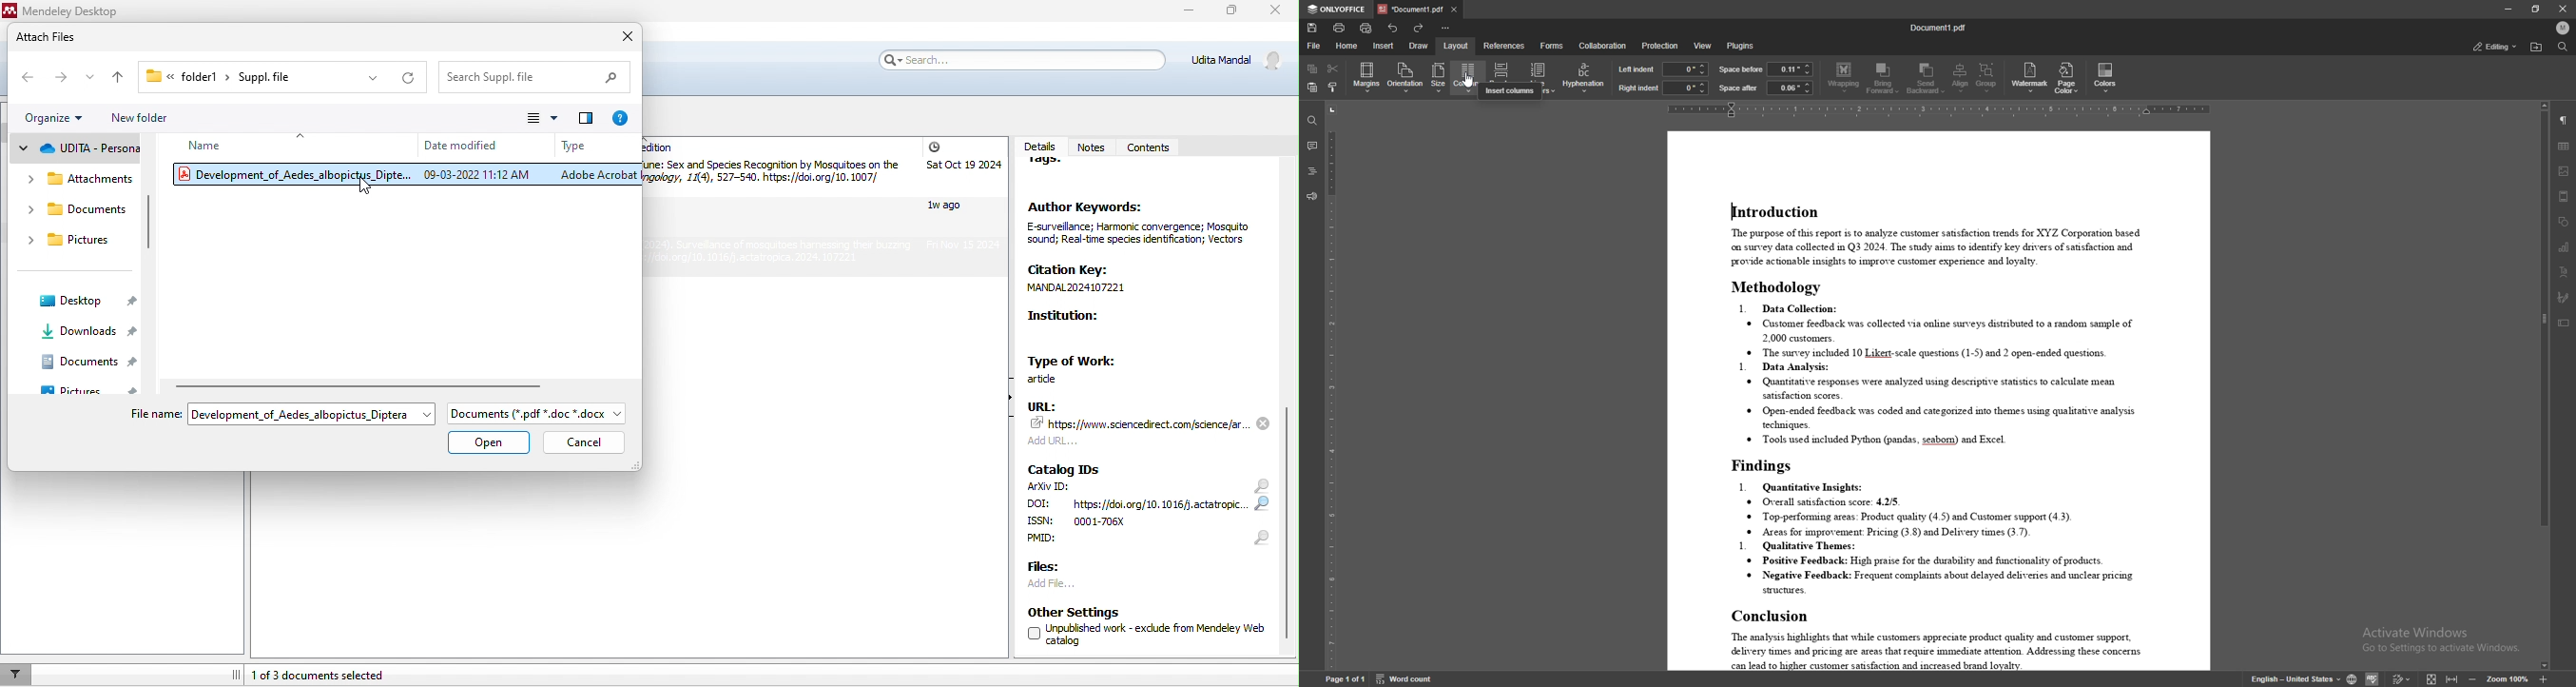  Describe the element at coordinates (1347, 45) in the screenshot. I see `home` at that location.